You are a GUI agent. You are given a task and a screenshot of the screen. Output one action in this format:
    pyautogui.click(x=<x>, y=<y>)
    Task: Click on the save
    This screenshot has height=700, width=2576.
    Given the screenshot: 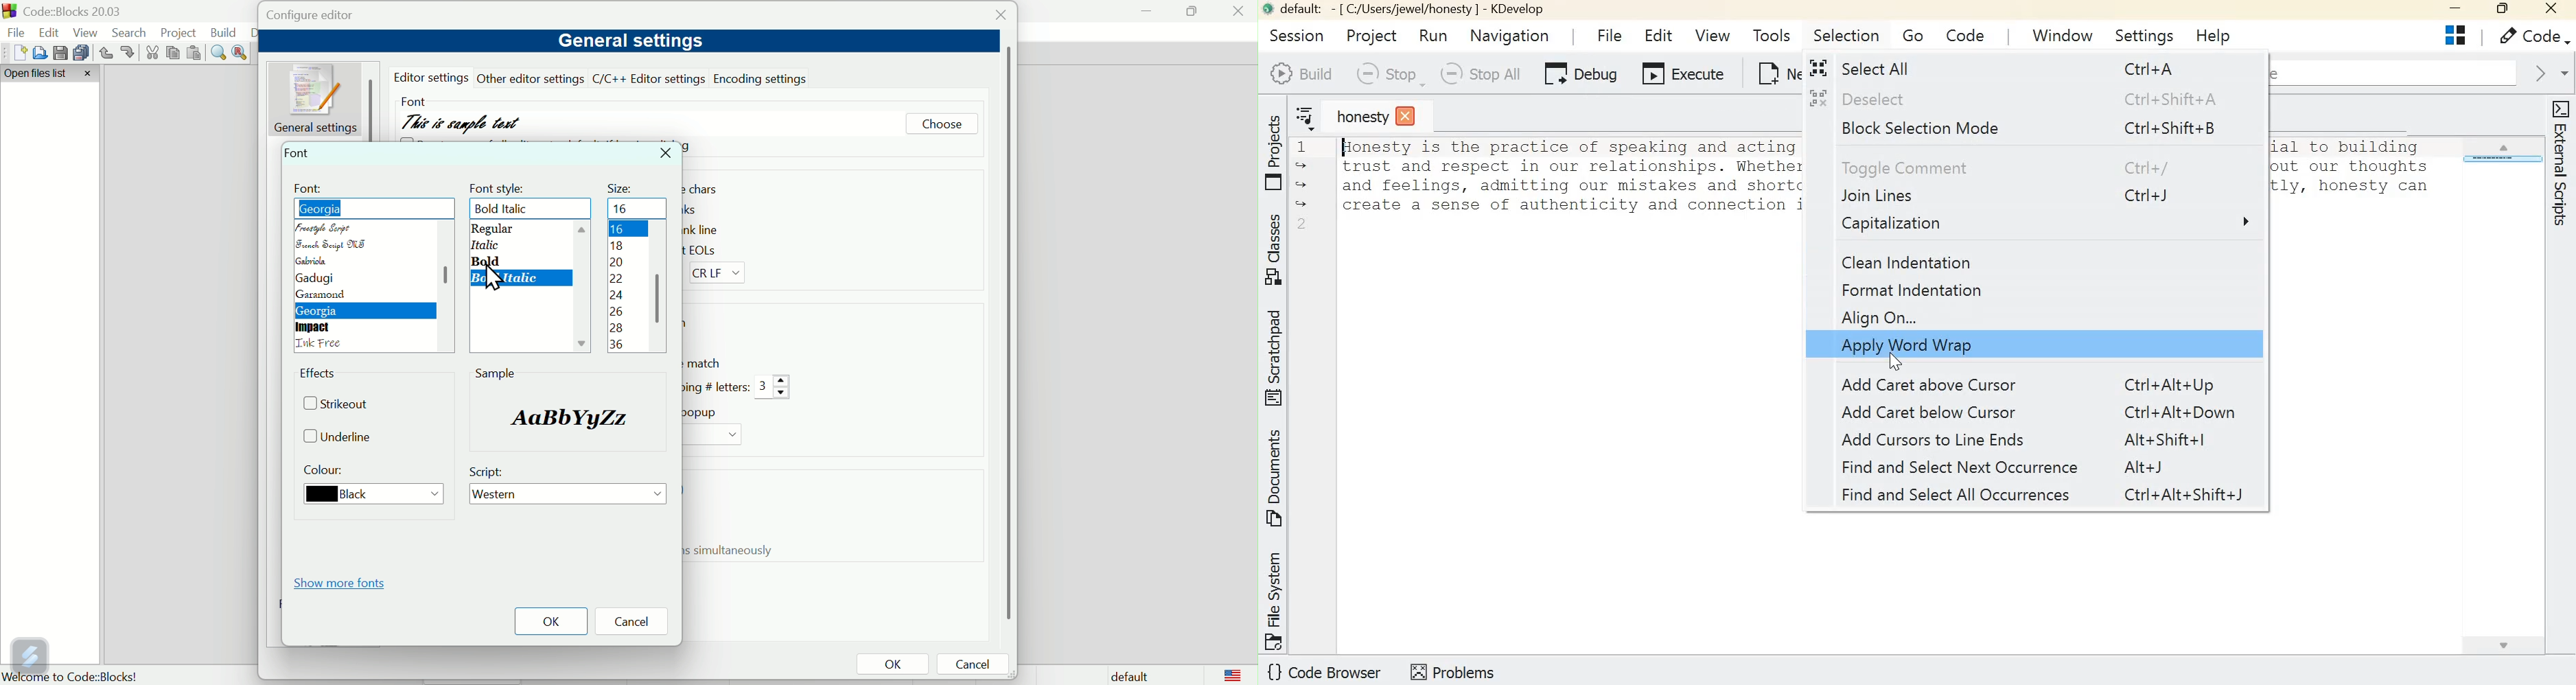 What is the action you would take?
    pyautogui.click(x=59, y=51)
    